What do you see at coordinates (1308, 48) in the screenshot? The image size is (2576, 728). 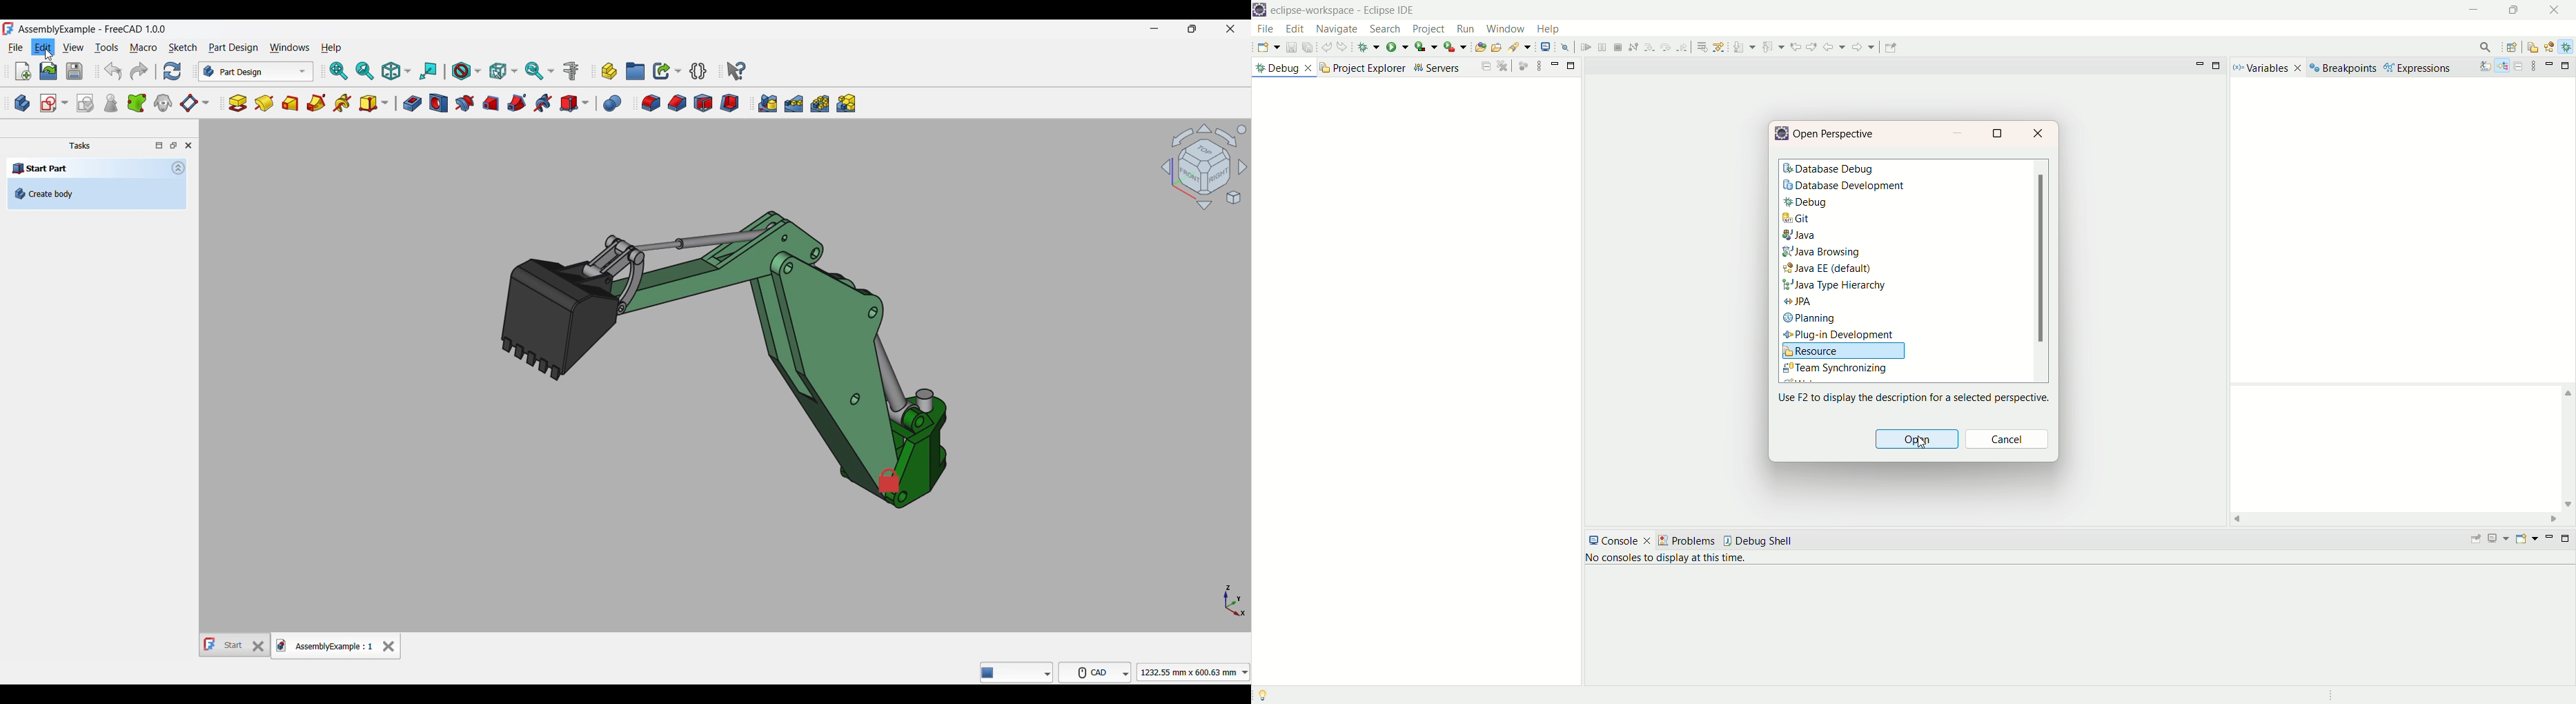 I see `save all` at bounding box center [1308, 48].